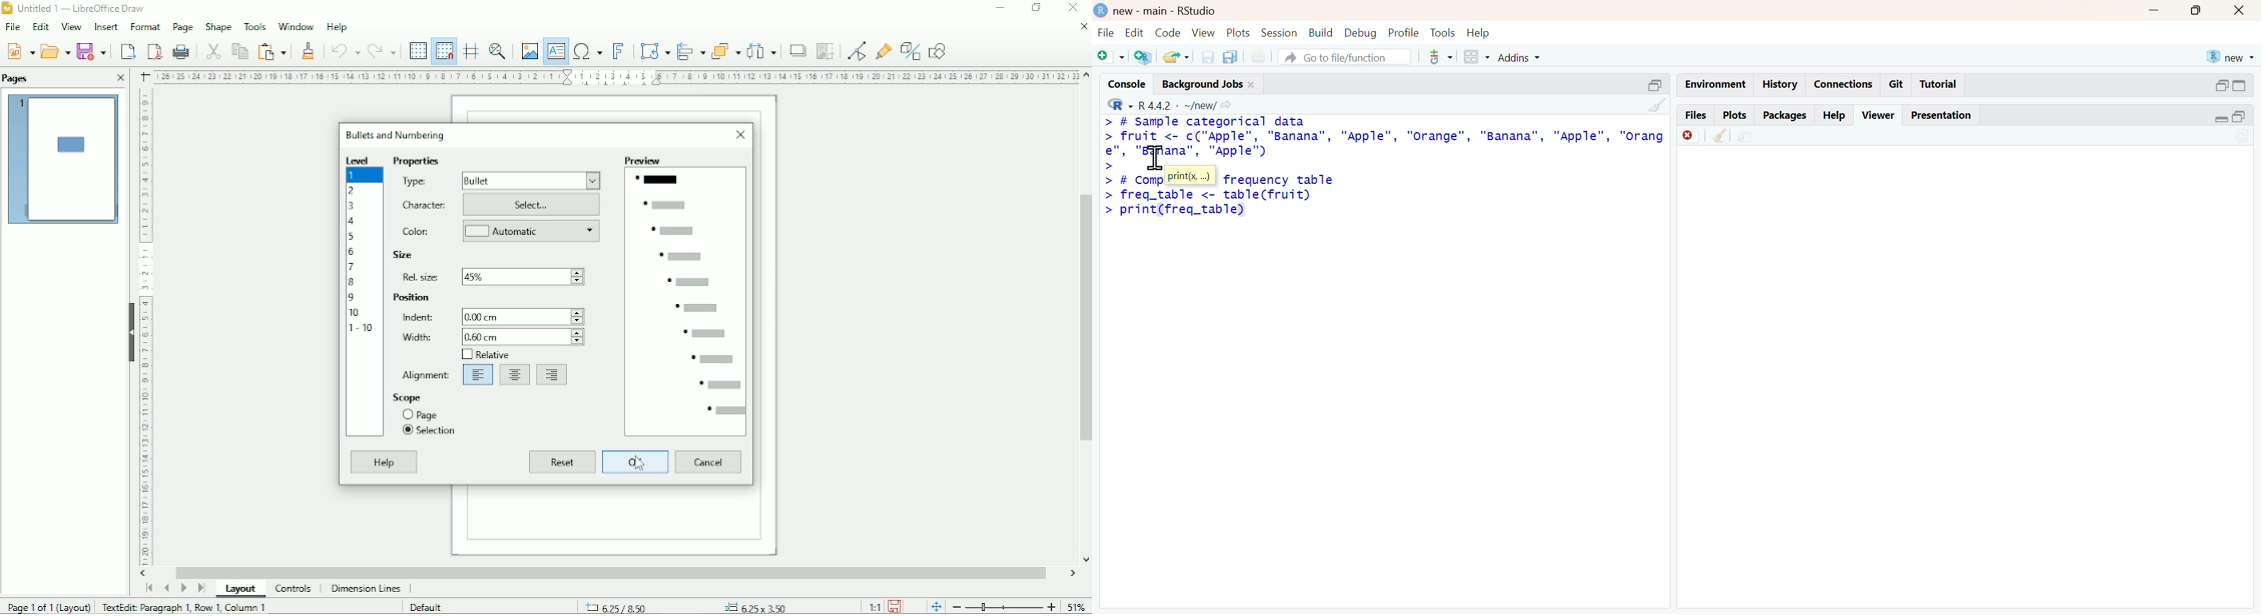 The image size is (2268, 616). What do you see at coordinates (1145, 57) in the screenshot?
I see `create a project` at bounding box center [1145, 57].